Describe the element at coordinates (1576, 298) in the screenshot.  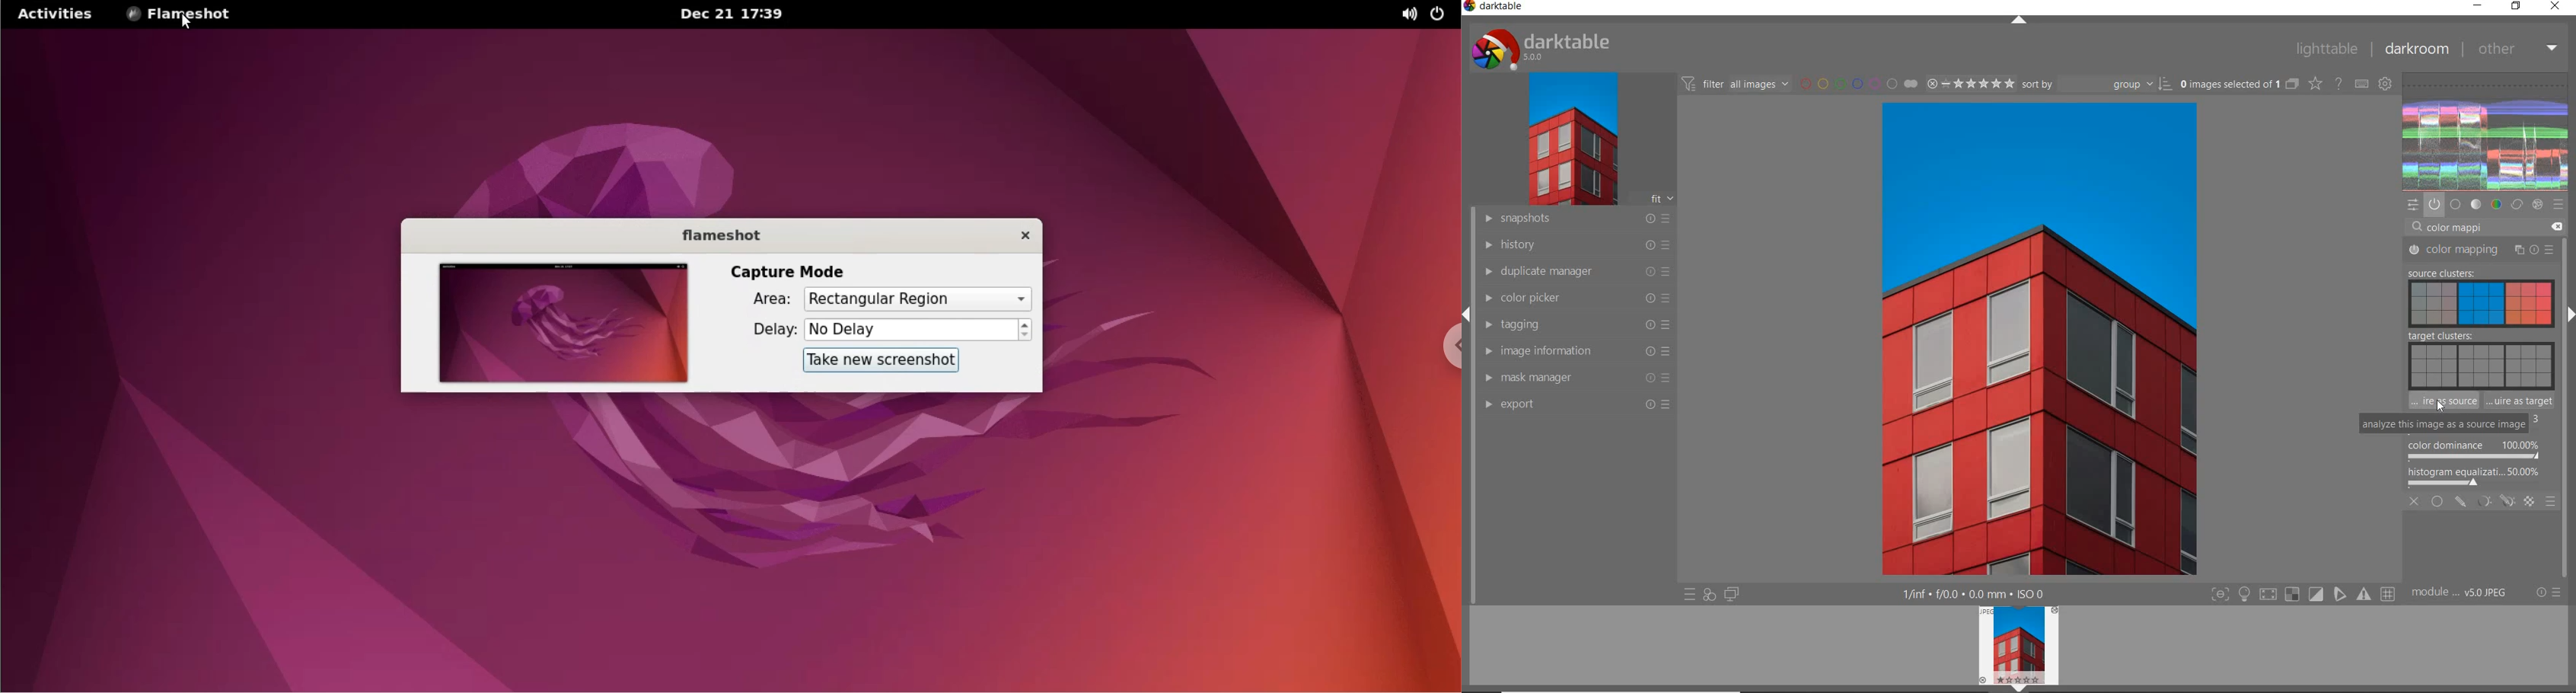
I see `color picker` at that location.